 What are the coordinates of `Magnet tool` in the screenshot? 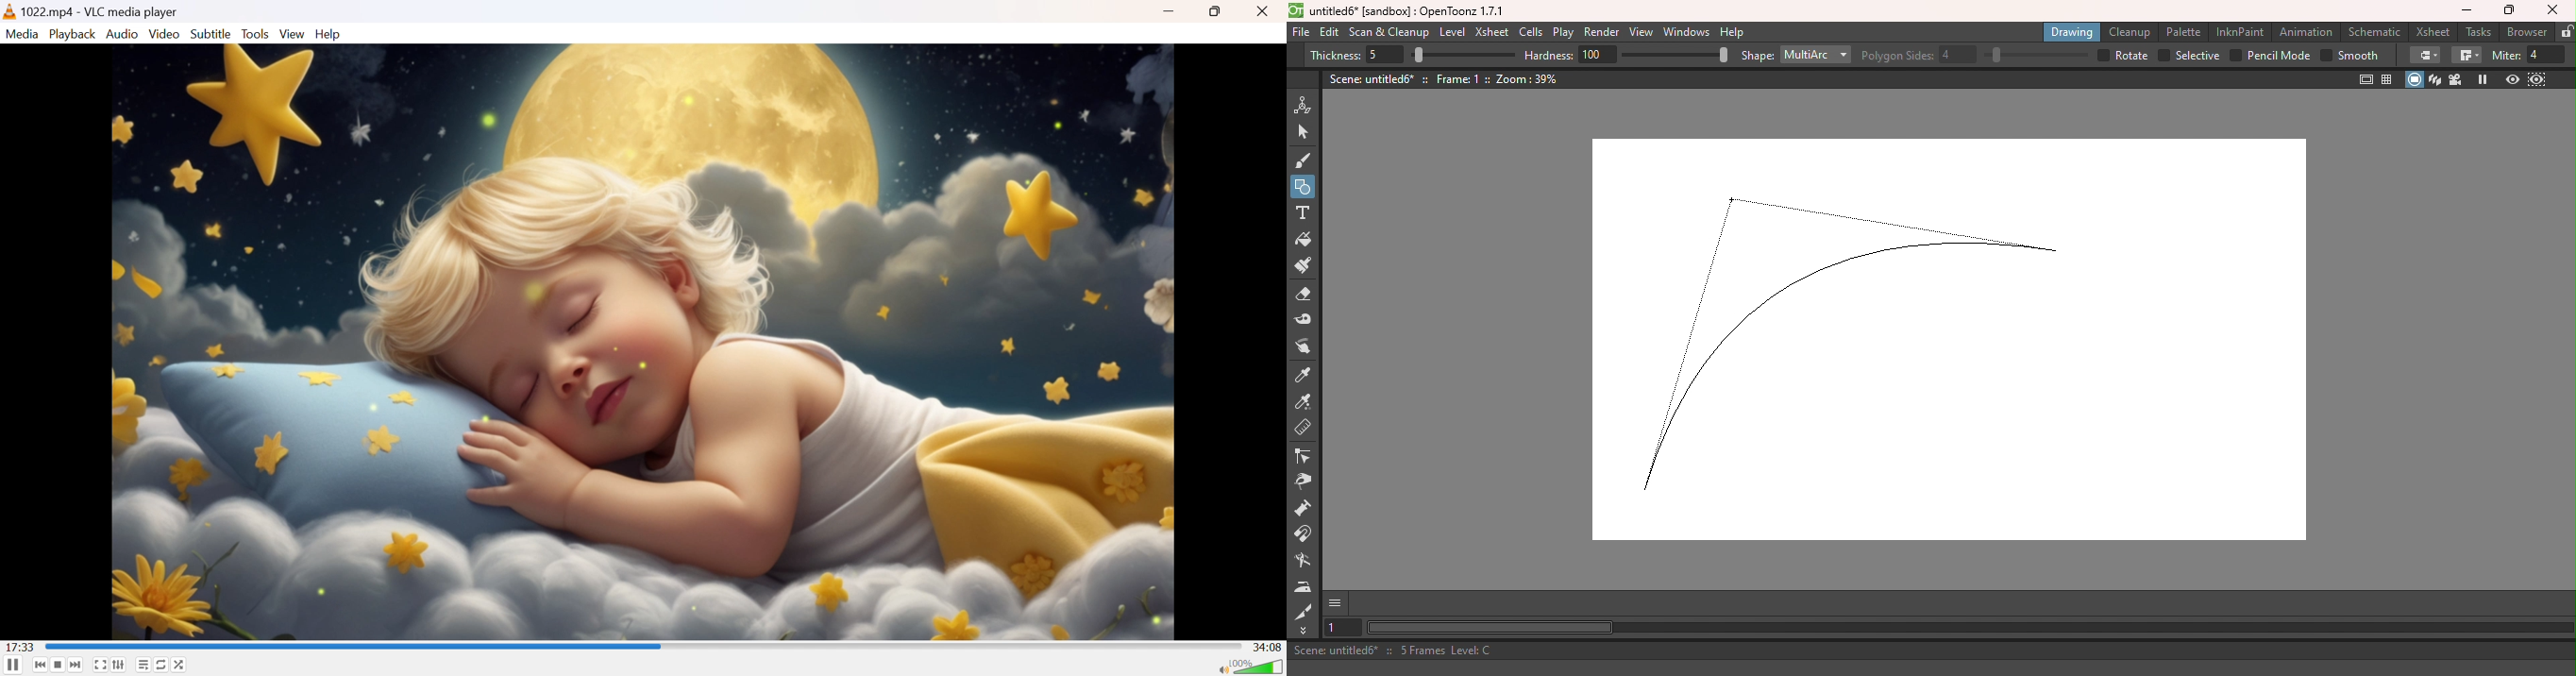 It's located at (1305, 535).